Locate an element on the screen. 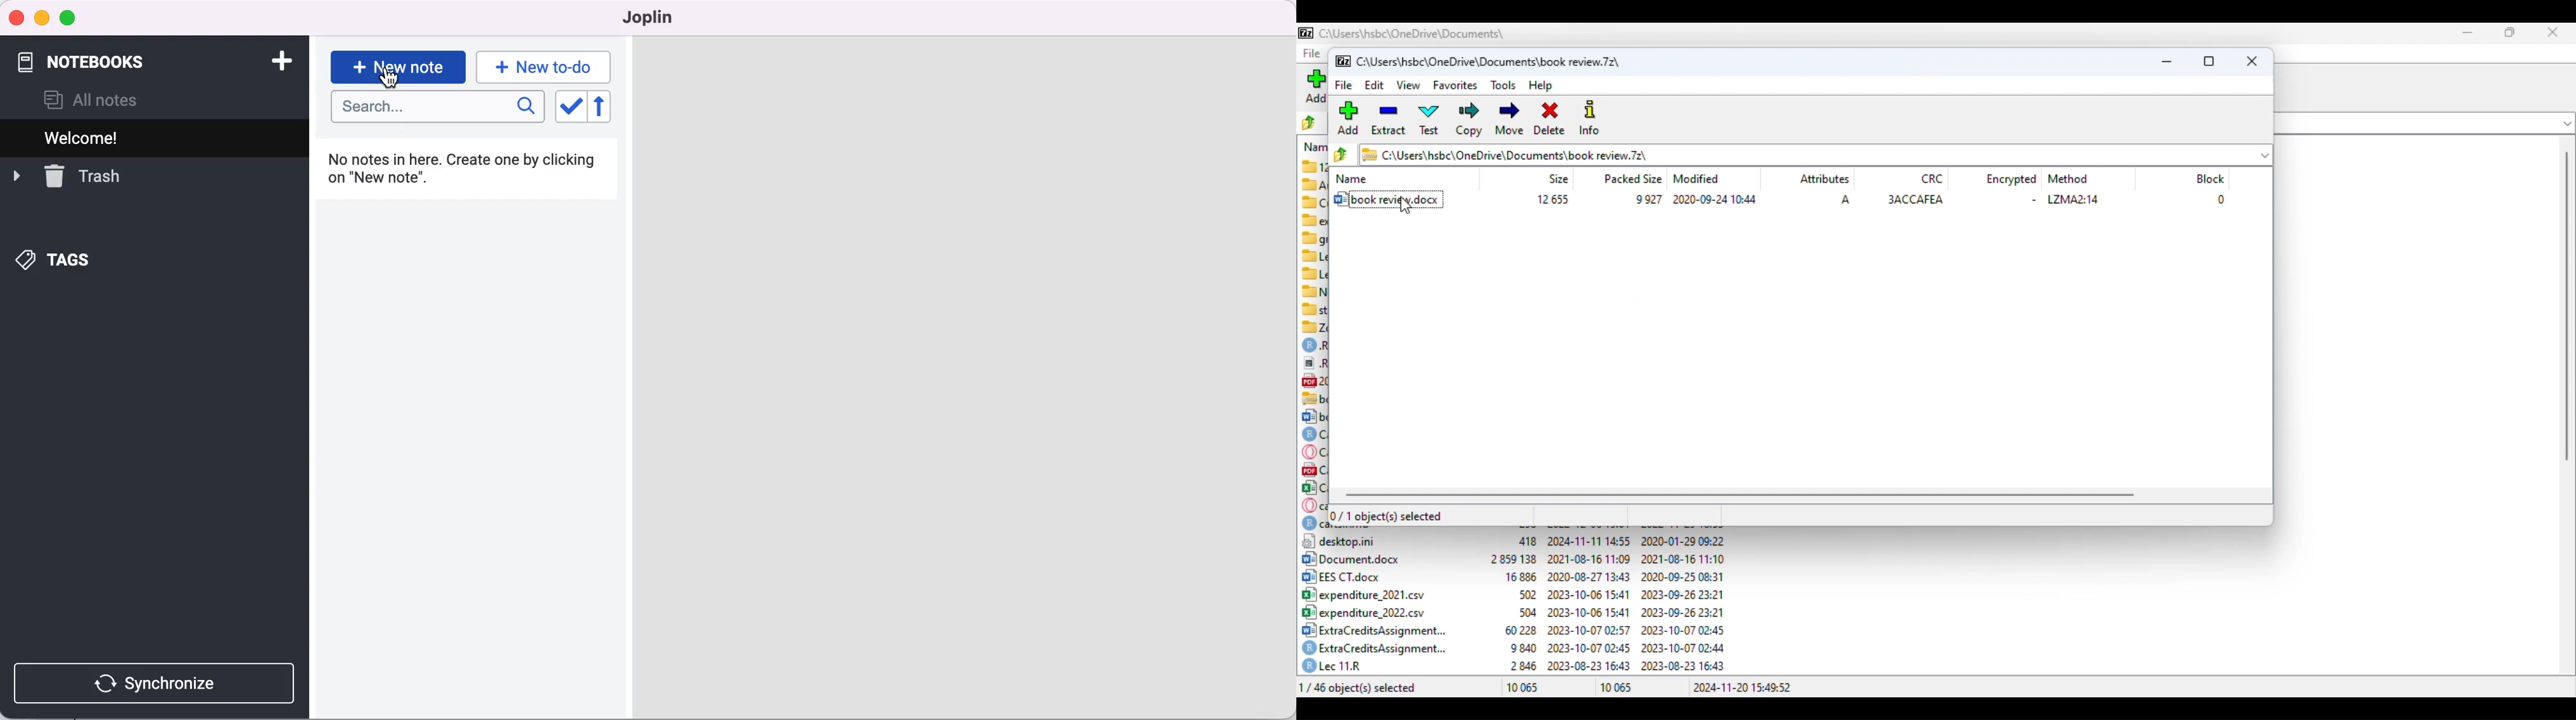  2020-09-24 10:44 is located at coordinates (1716, 199).